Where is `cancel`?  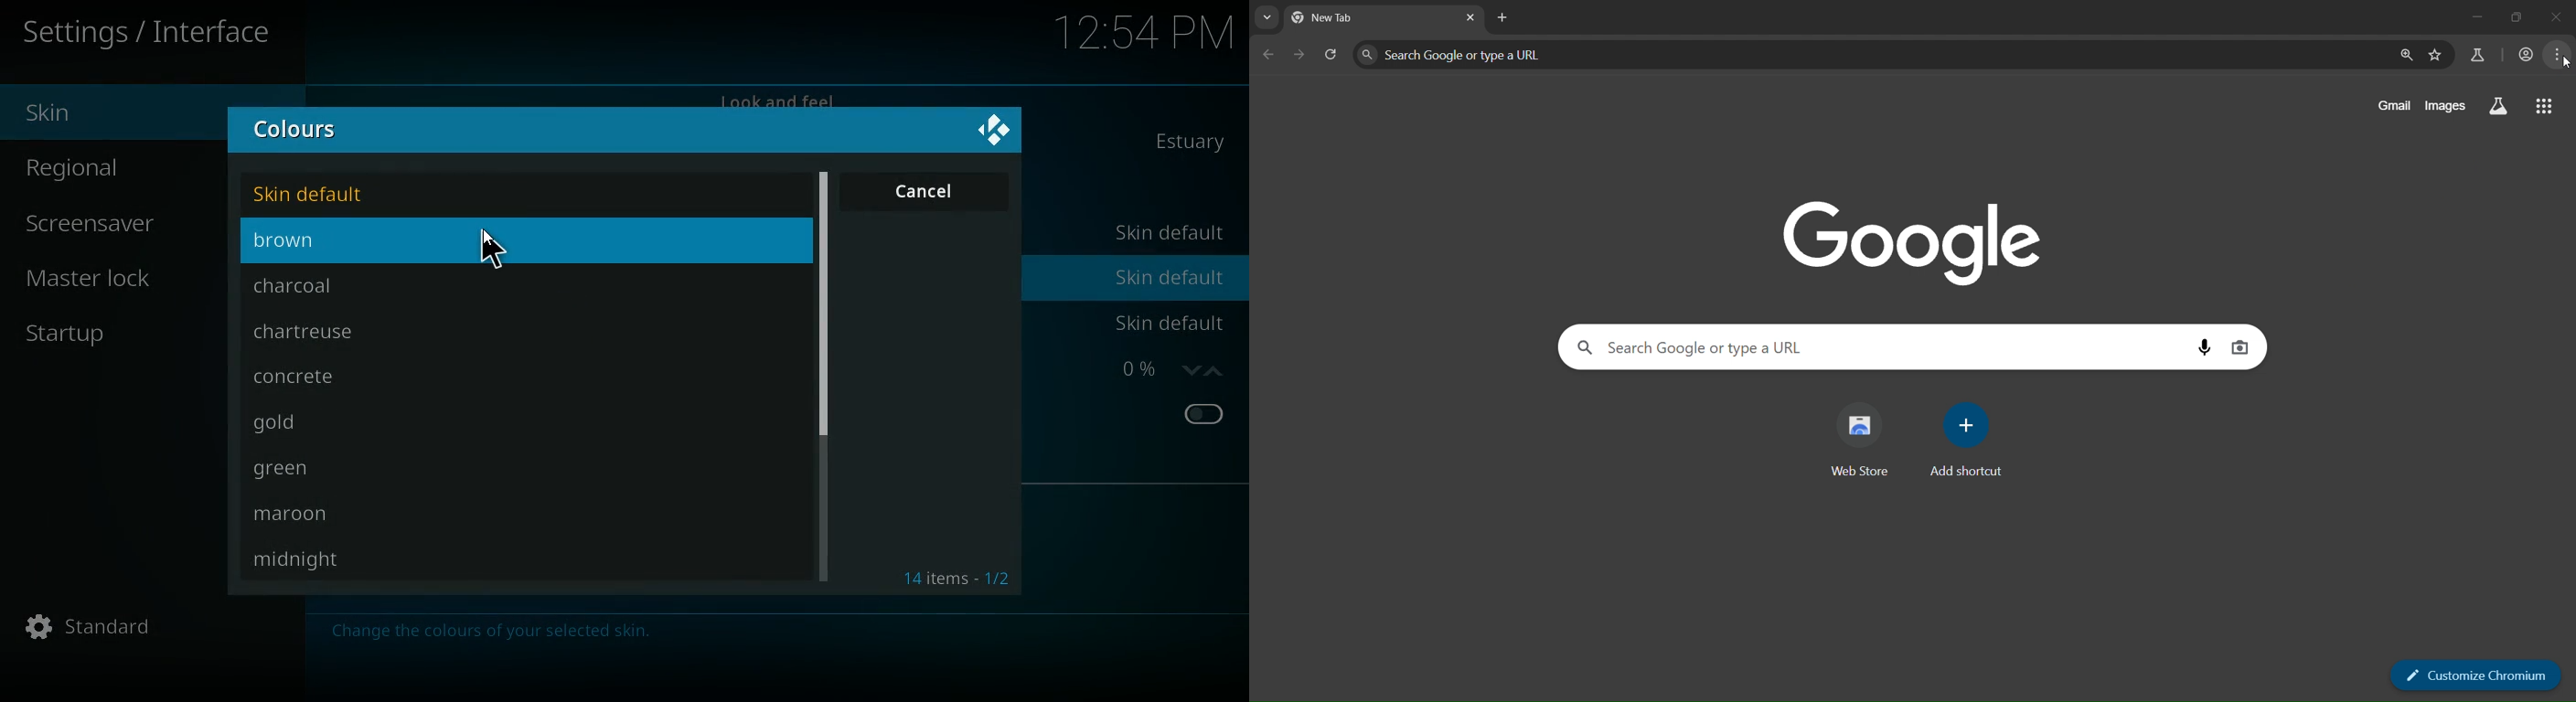
cancel is located at coordinates (926, 192).